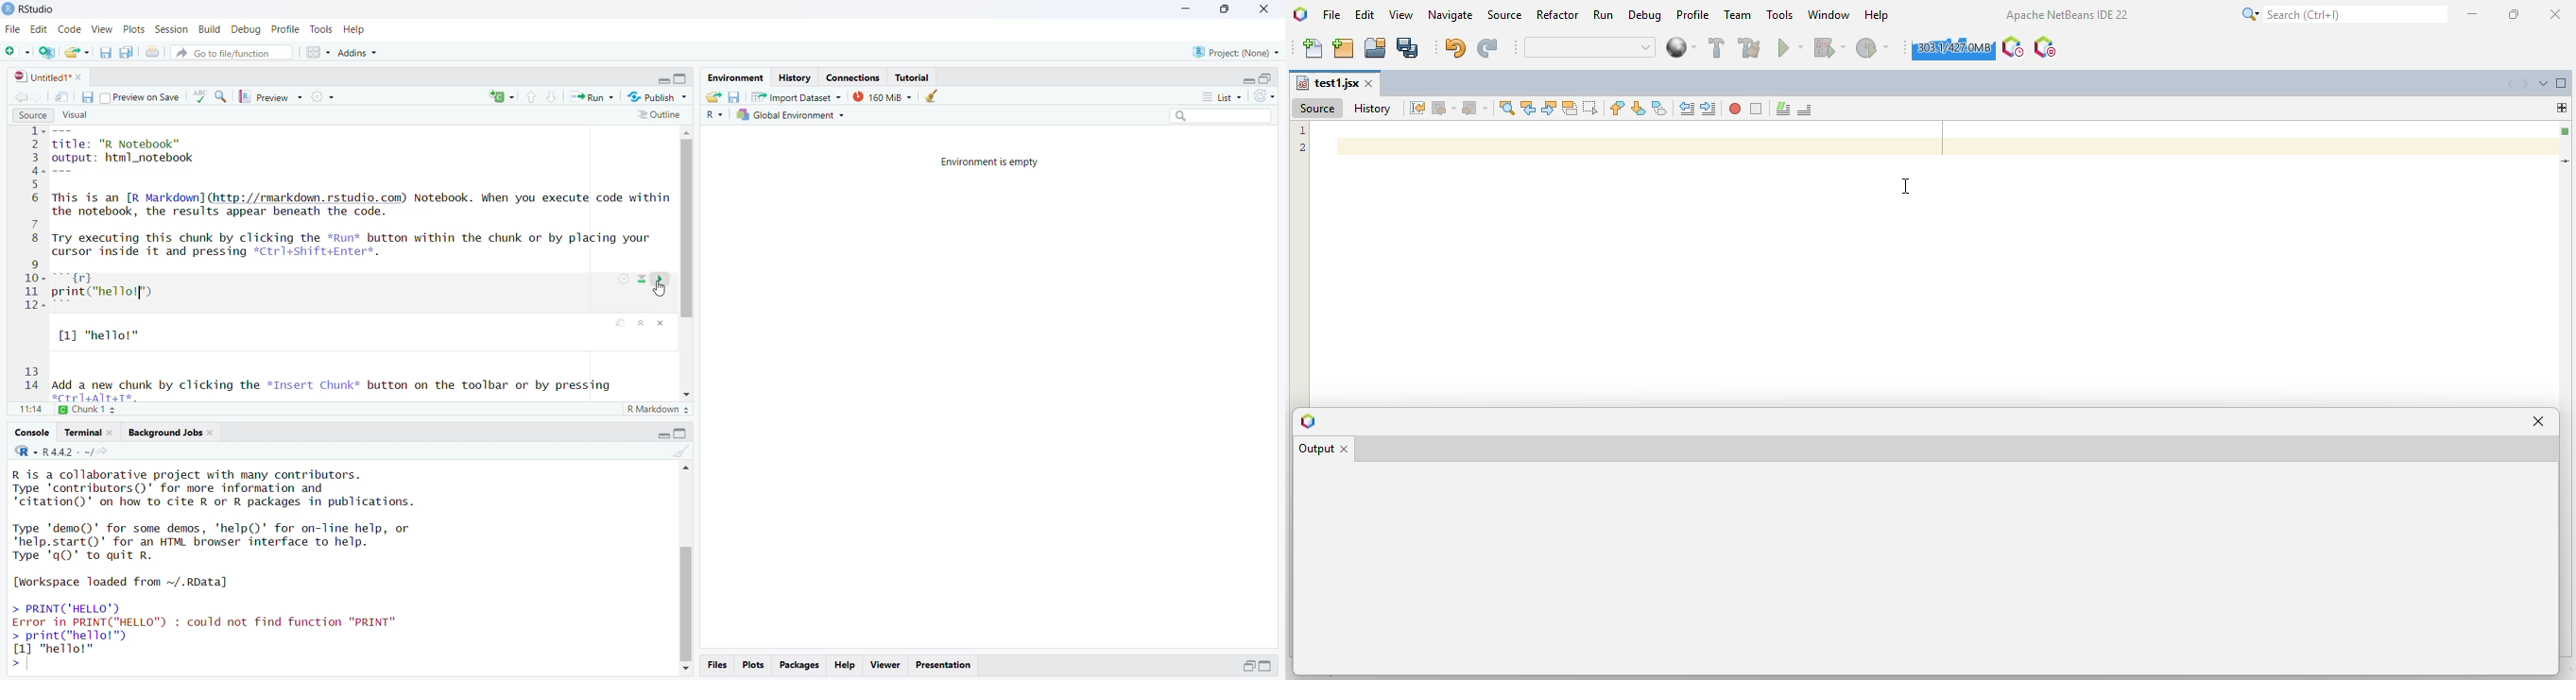 Image resolution: width=2576 pixels, height=700 pixels. What do you see at coordinates (1268, 78) in the screenshot?
I see `collapse` at bounding box center [1268, 78].